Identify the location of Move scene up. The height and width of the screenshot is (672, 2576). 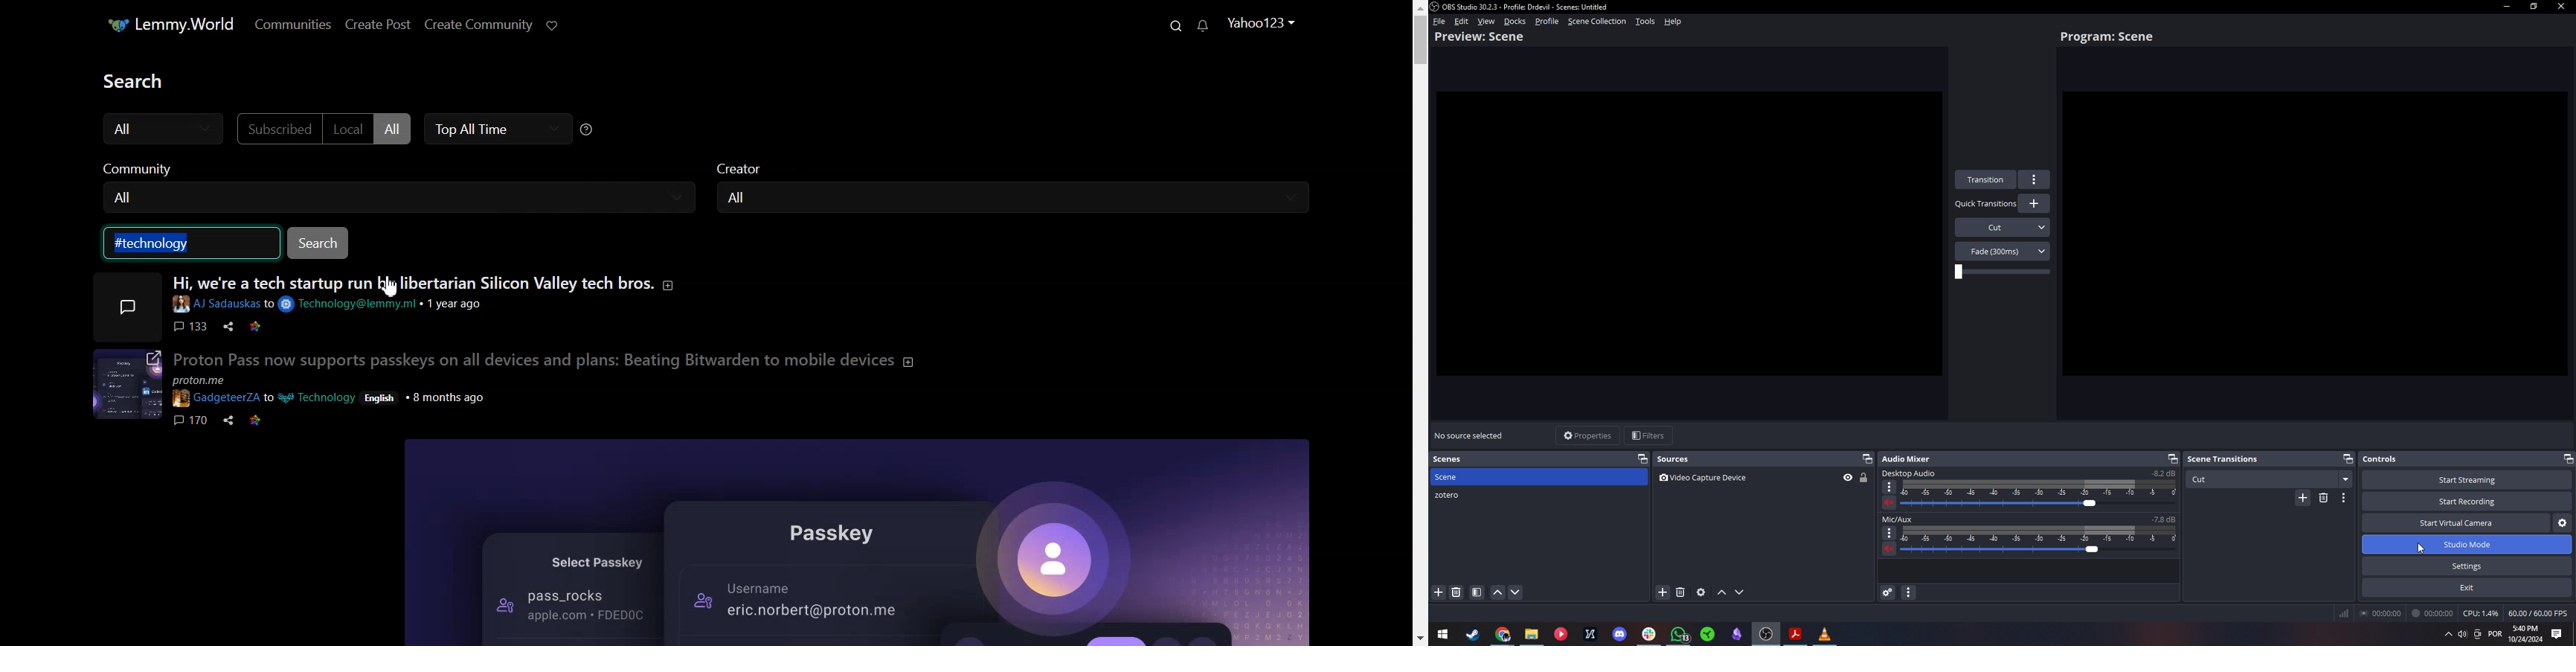
(1498, 593).